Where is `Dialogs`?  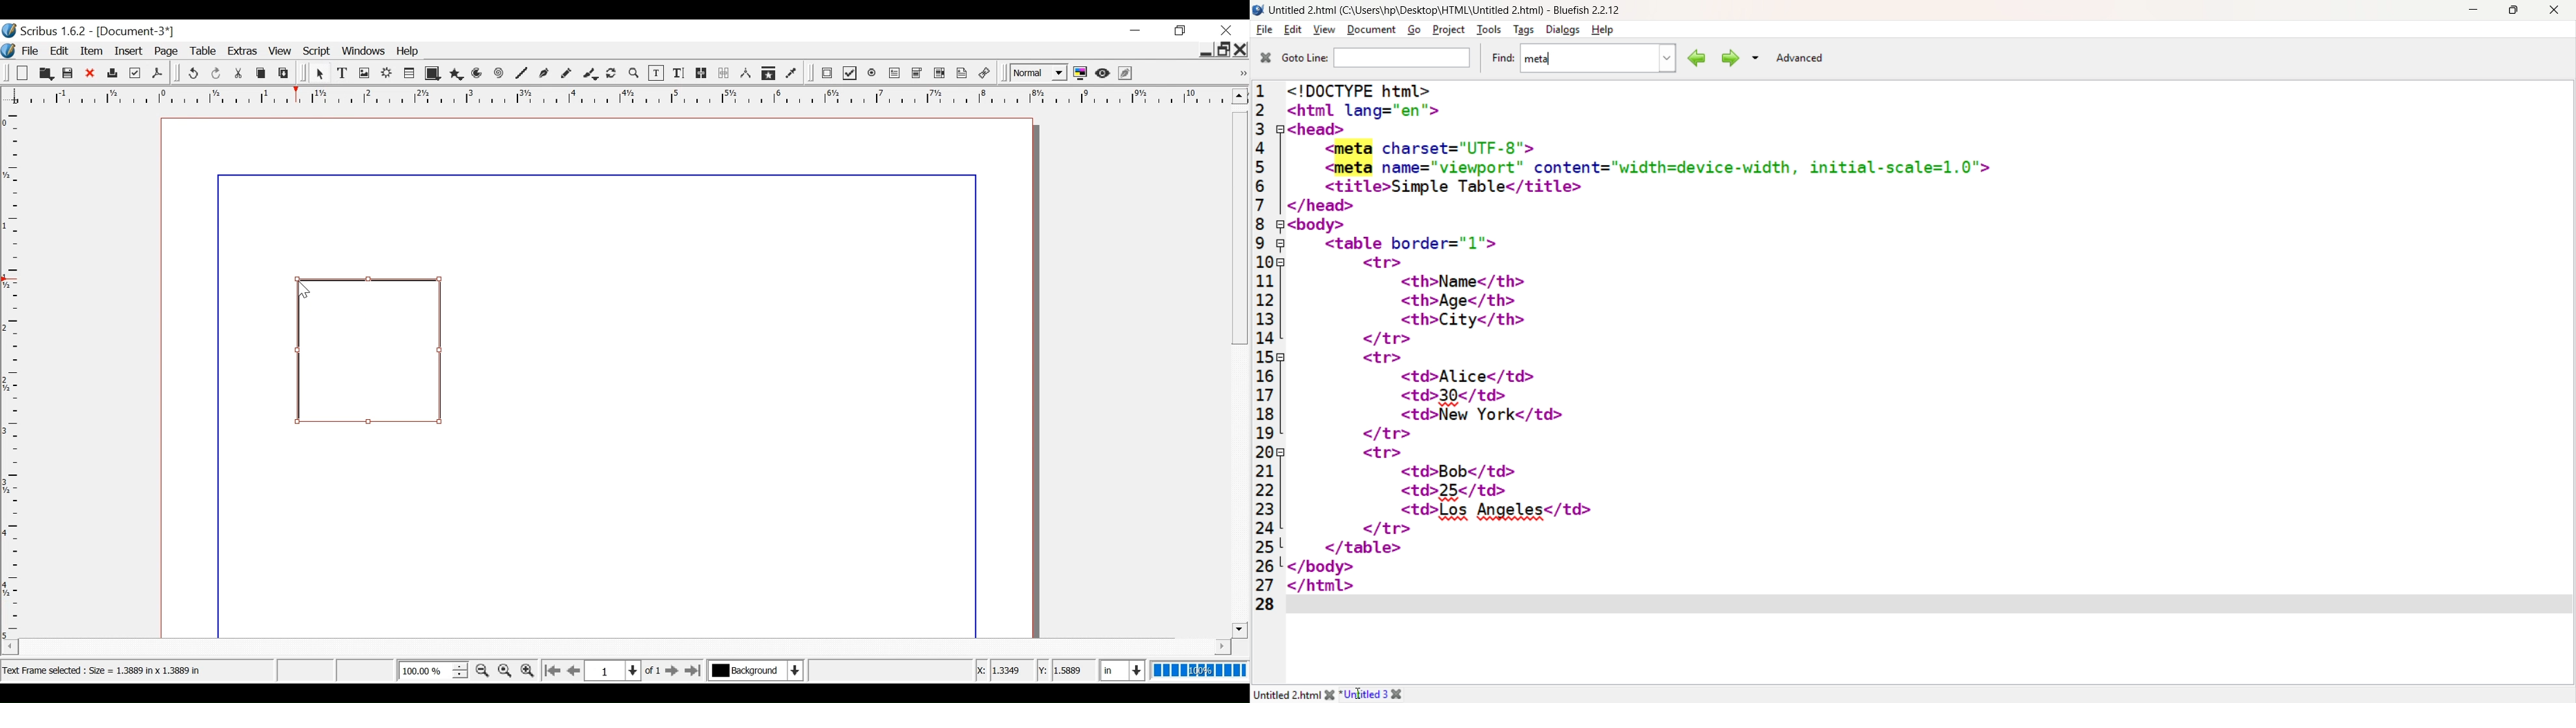 Dialogs is located at coordinates (1561, 30).